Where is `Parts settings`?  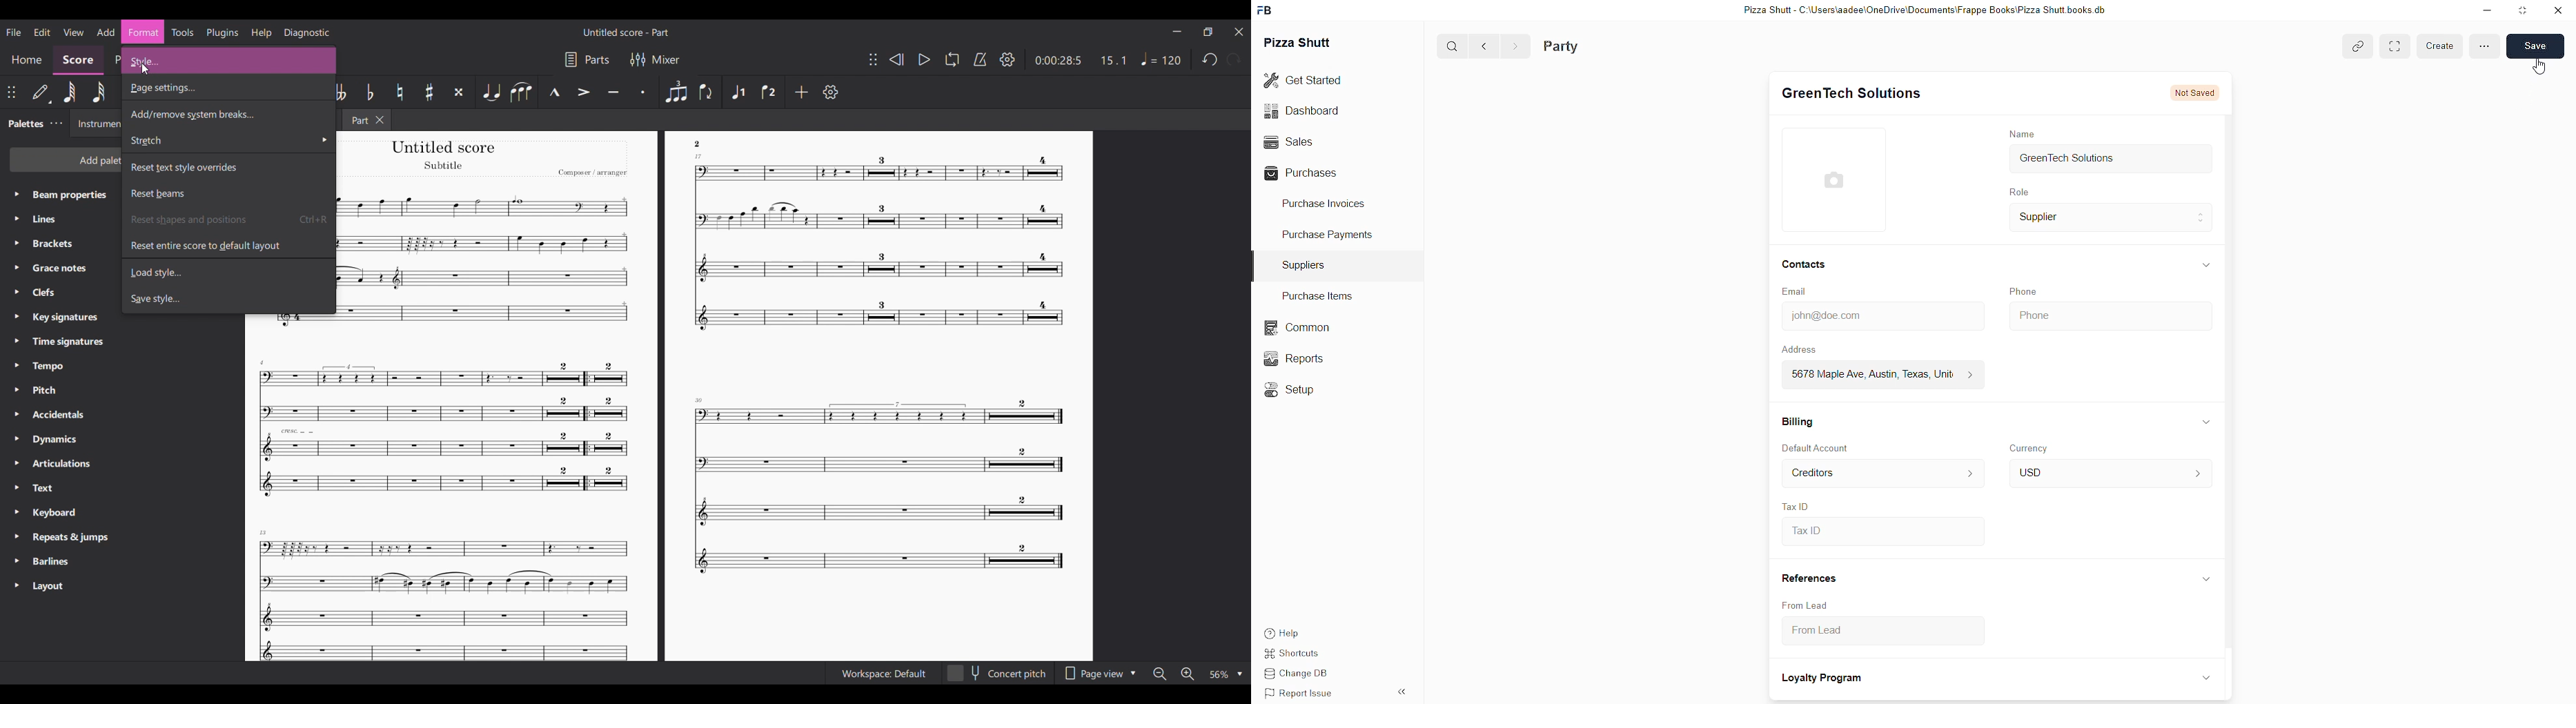
Parts settings is located at coordinates (588, 60).